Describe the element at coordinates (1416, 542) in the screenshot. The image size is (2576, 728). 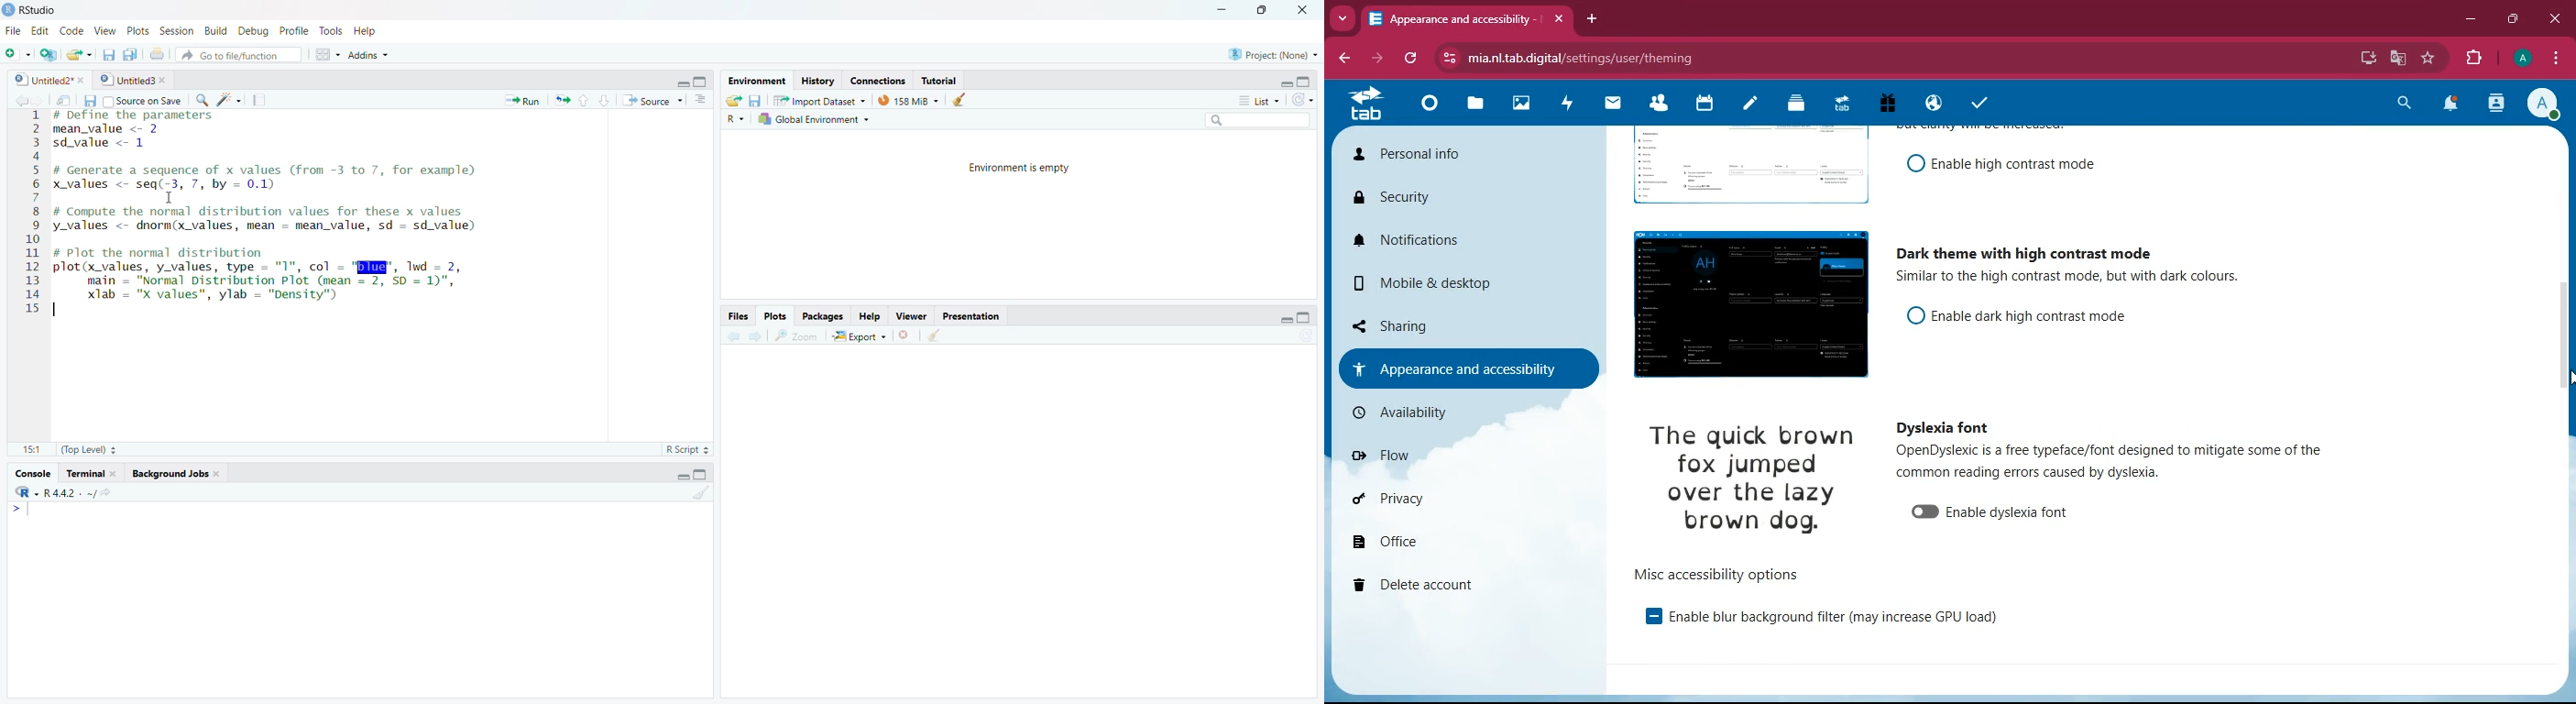
I see `office` at that location.